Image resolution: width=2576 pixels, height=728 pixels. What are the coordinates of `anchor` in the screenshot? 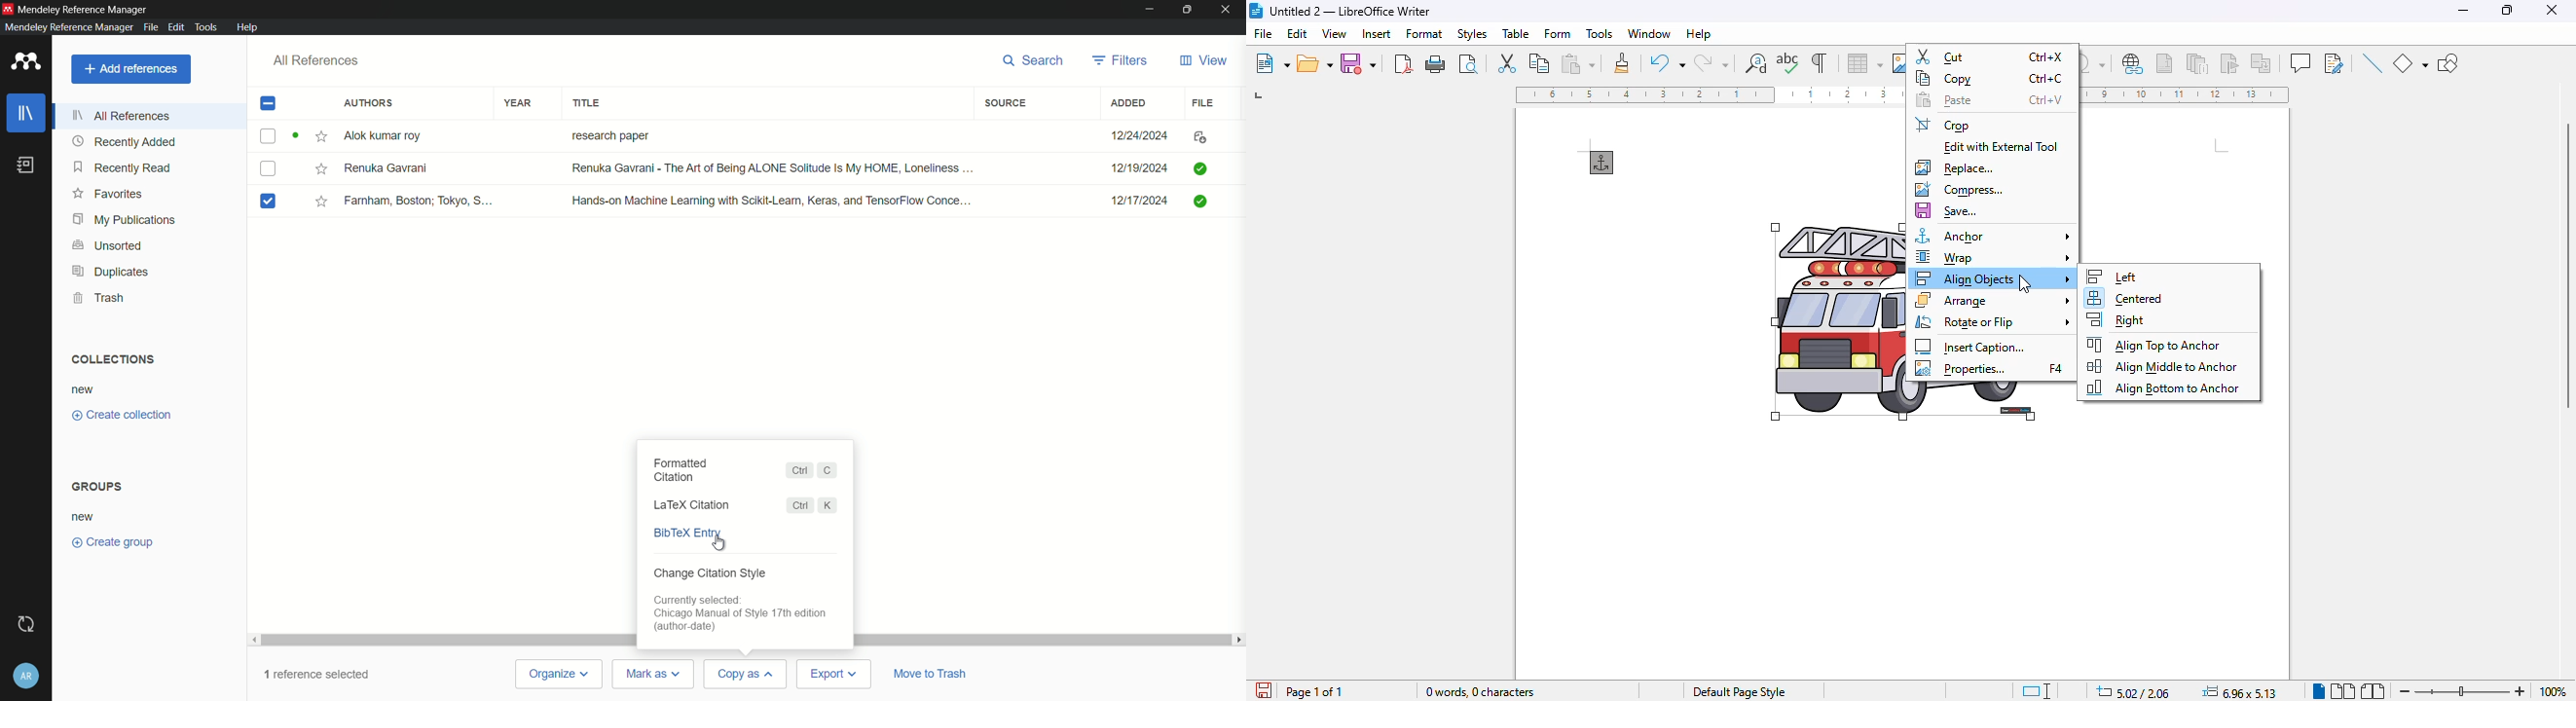 It's located at (1602, 163).